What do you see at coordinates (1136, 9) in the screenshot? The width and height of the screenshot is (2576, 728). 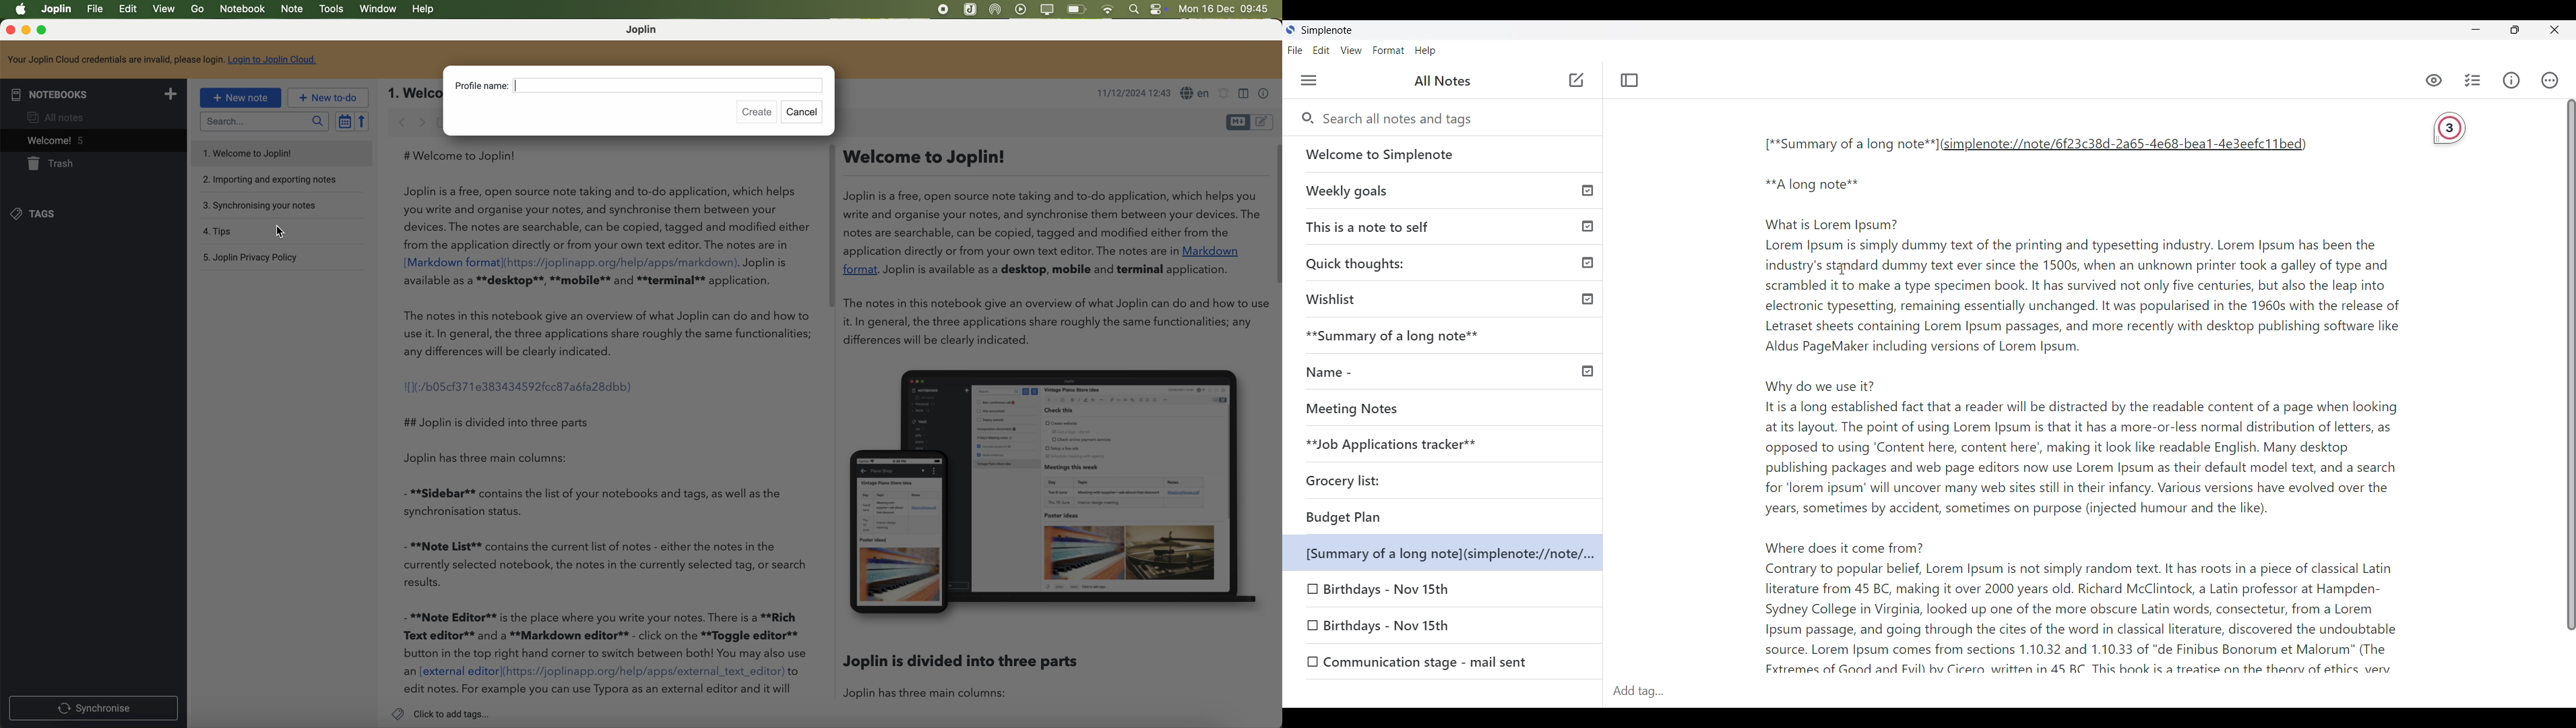 I see `spotlight search` at bounding box center [1136, 9].